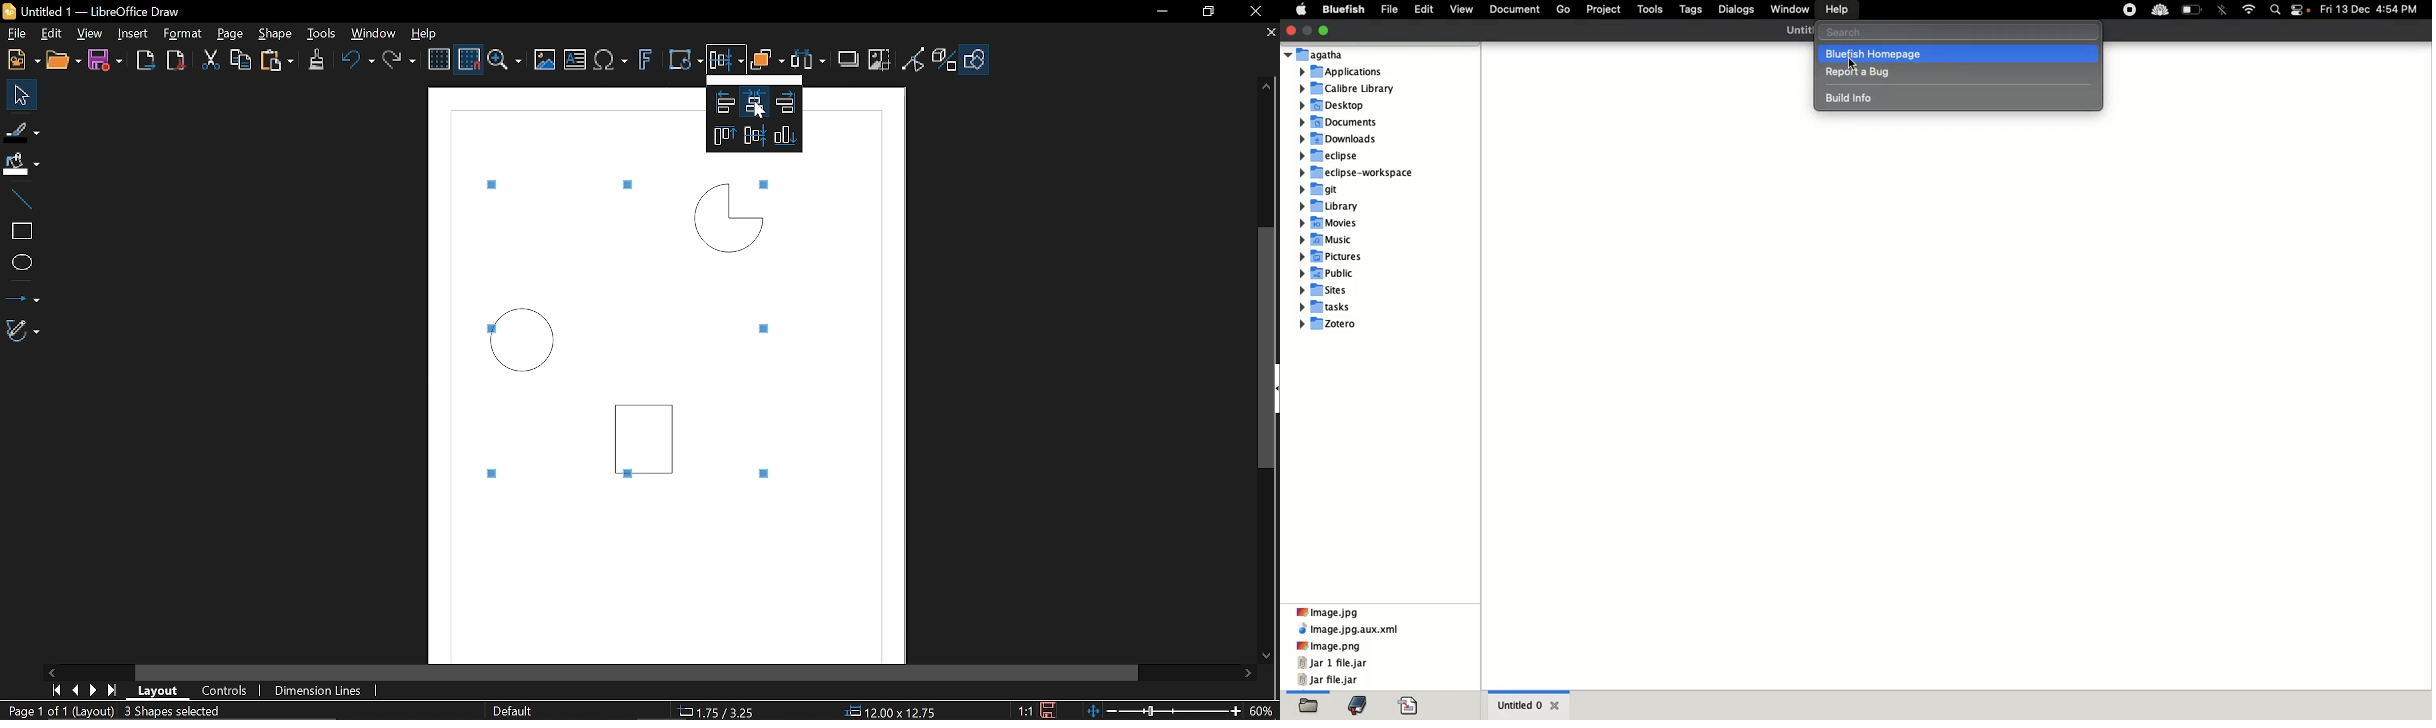  I want to click on Curves and polygon, so click(22, 332).